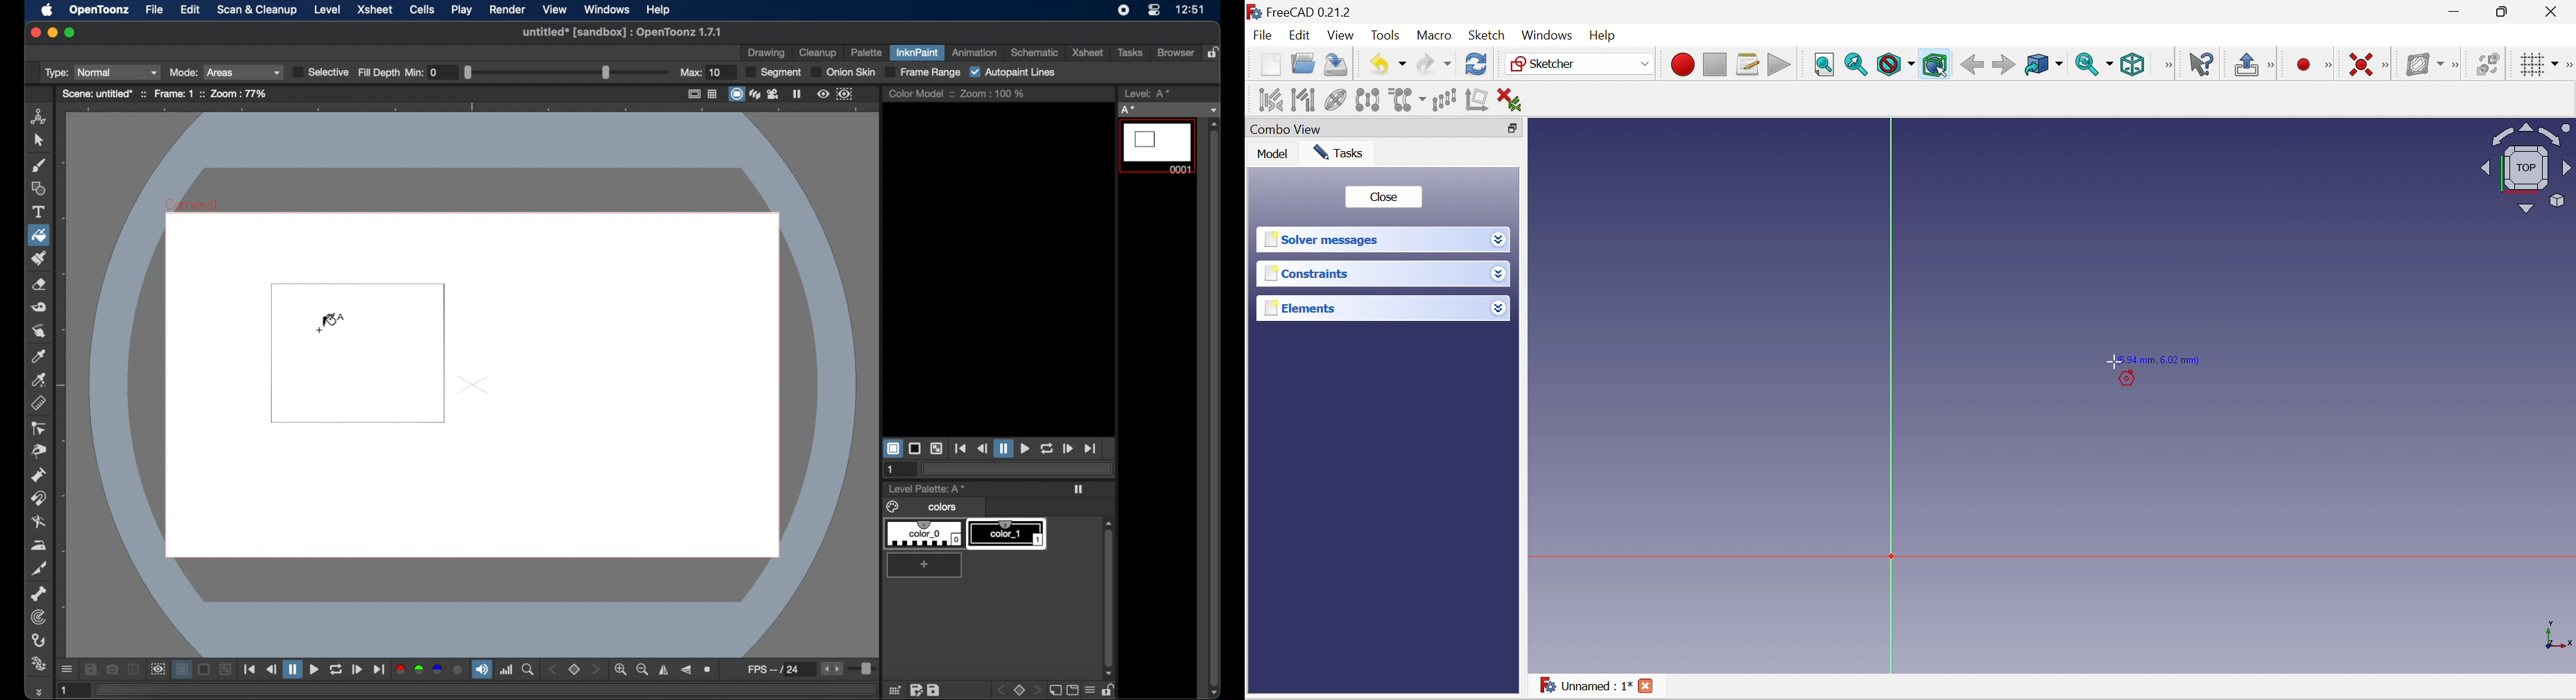  I want to click on Elements, so click(1372, 308).